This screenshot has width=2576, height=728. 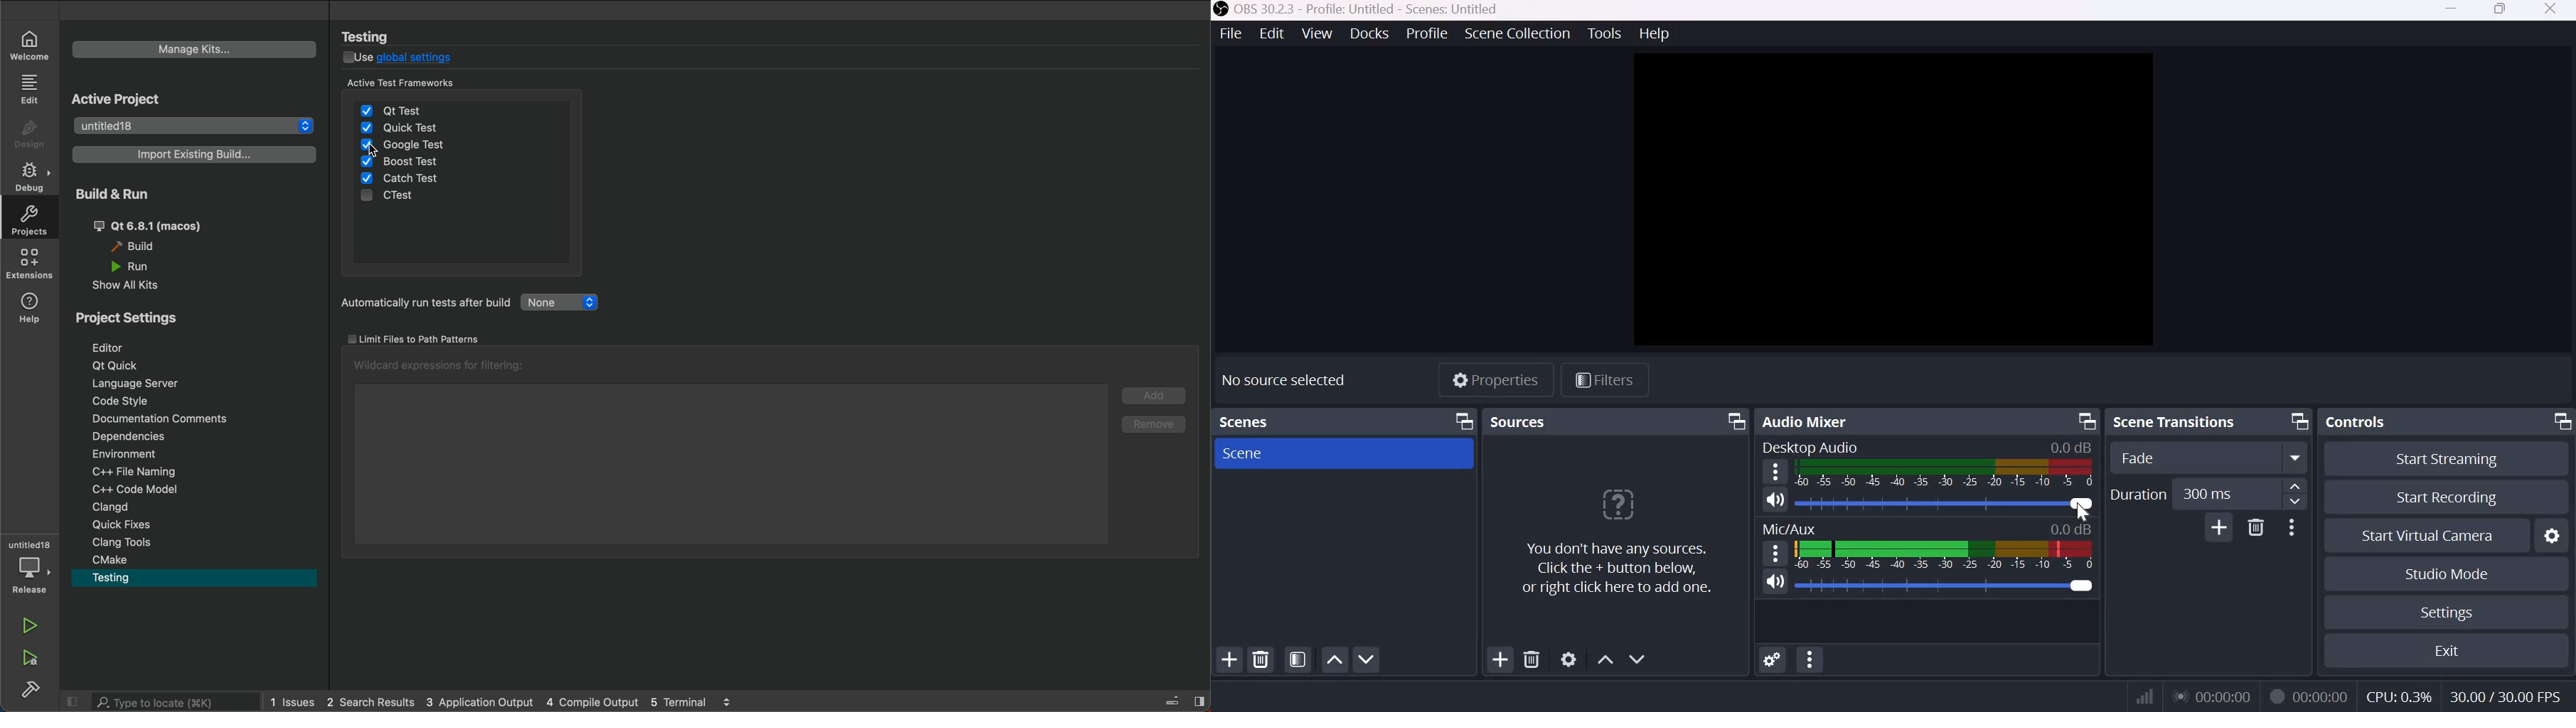 What do you see at coordinates (2297, 458) in the screenshot?
I see `More options` at bounding box center [2297, 458].